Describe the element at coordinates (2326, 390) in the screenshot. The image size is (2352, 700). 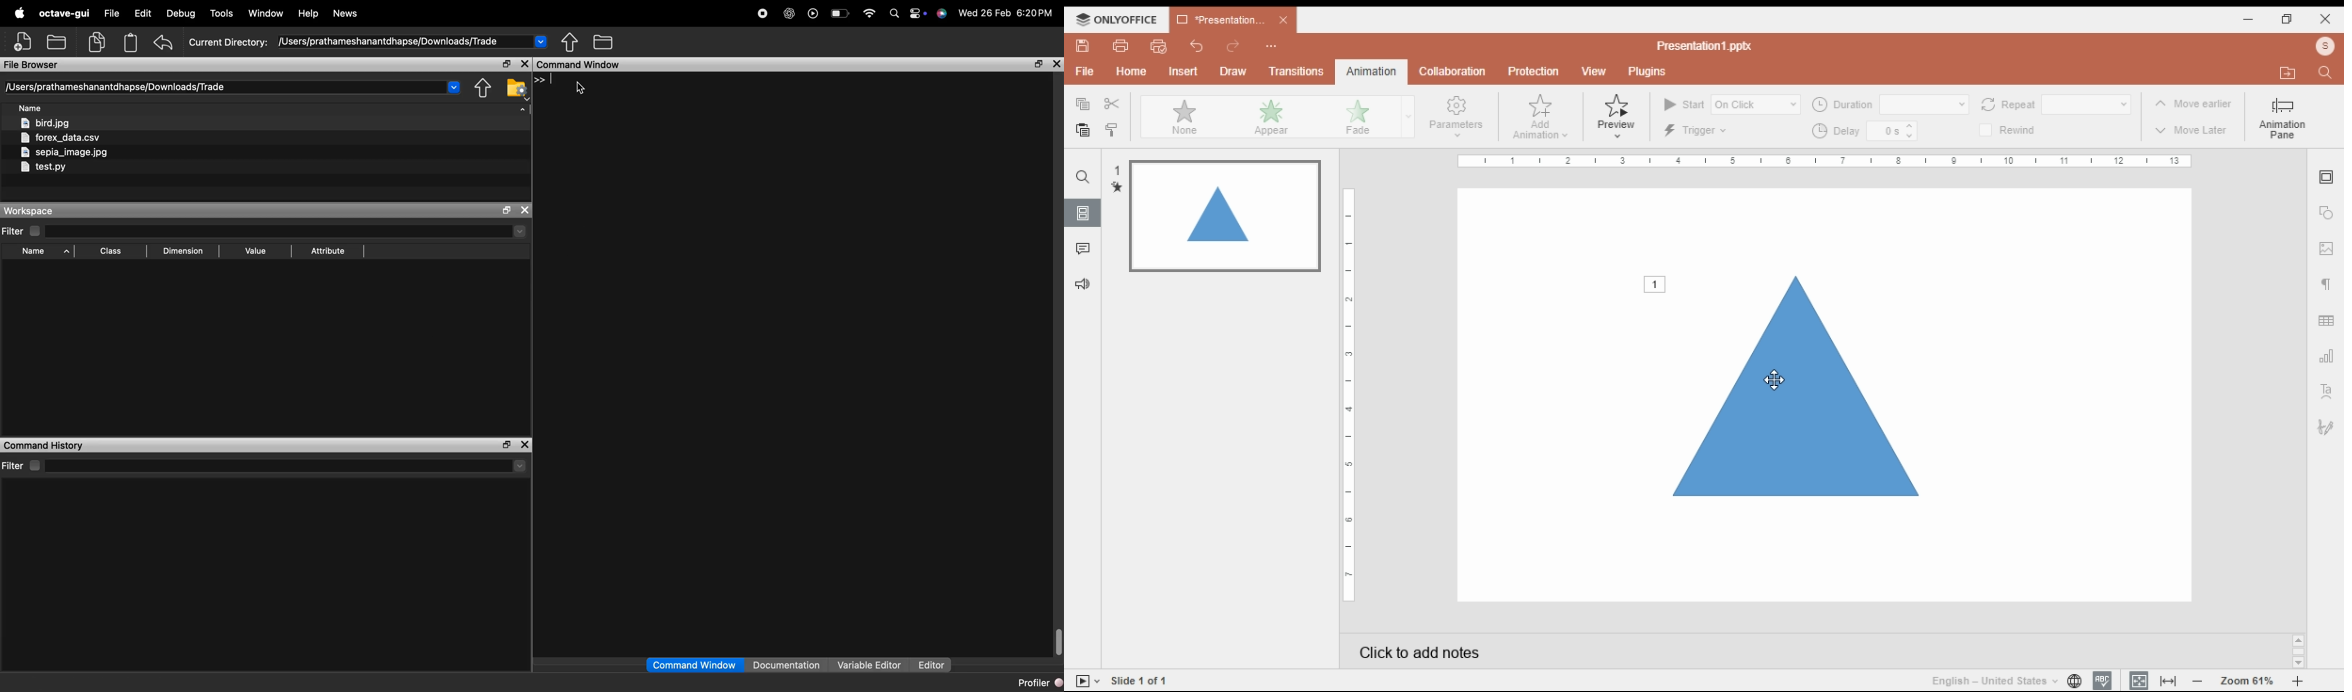
I see `text art settings` at that location.